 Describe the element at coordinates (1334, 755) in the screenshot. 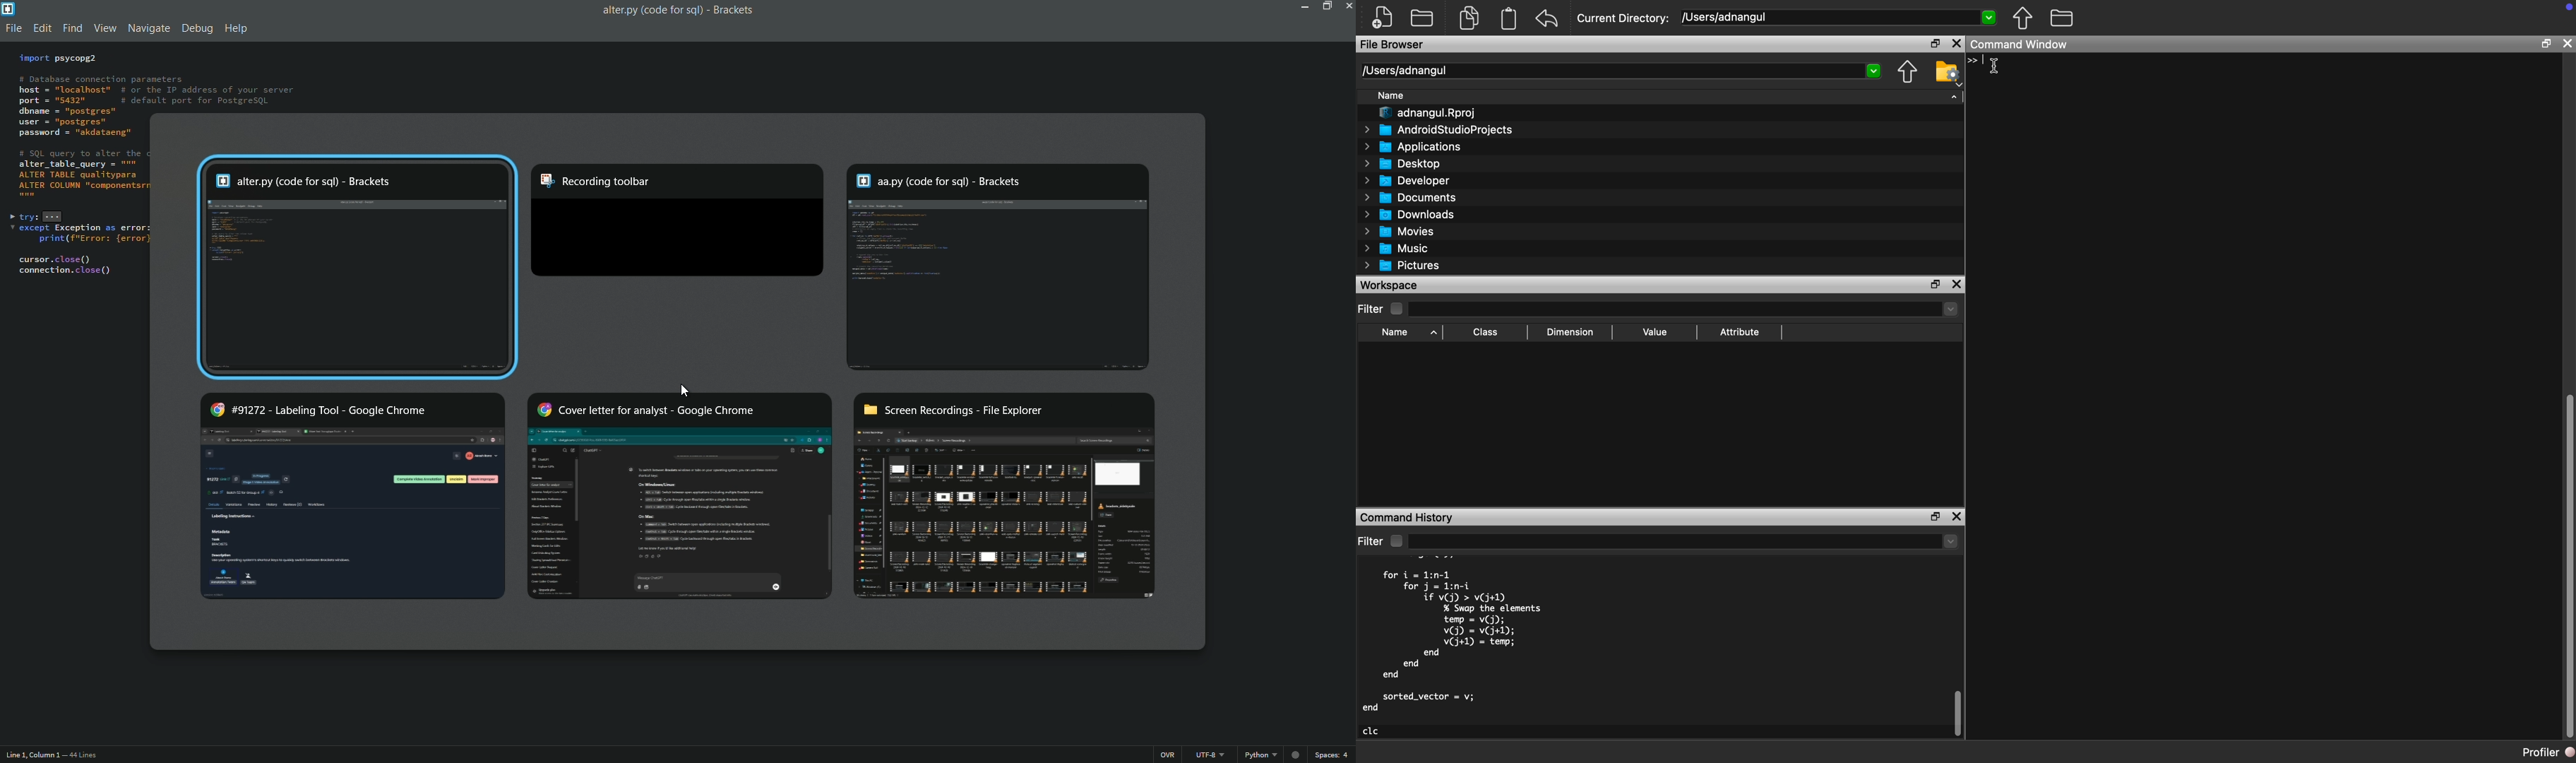

I see `space 4` at that location.